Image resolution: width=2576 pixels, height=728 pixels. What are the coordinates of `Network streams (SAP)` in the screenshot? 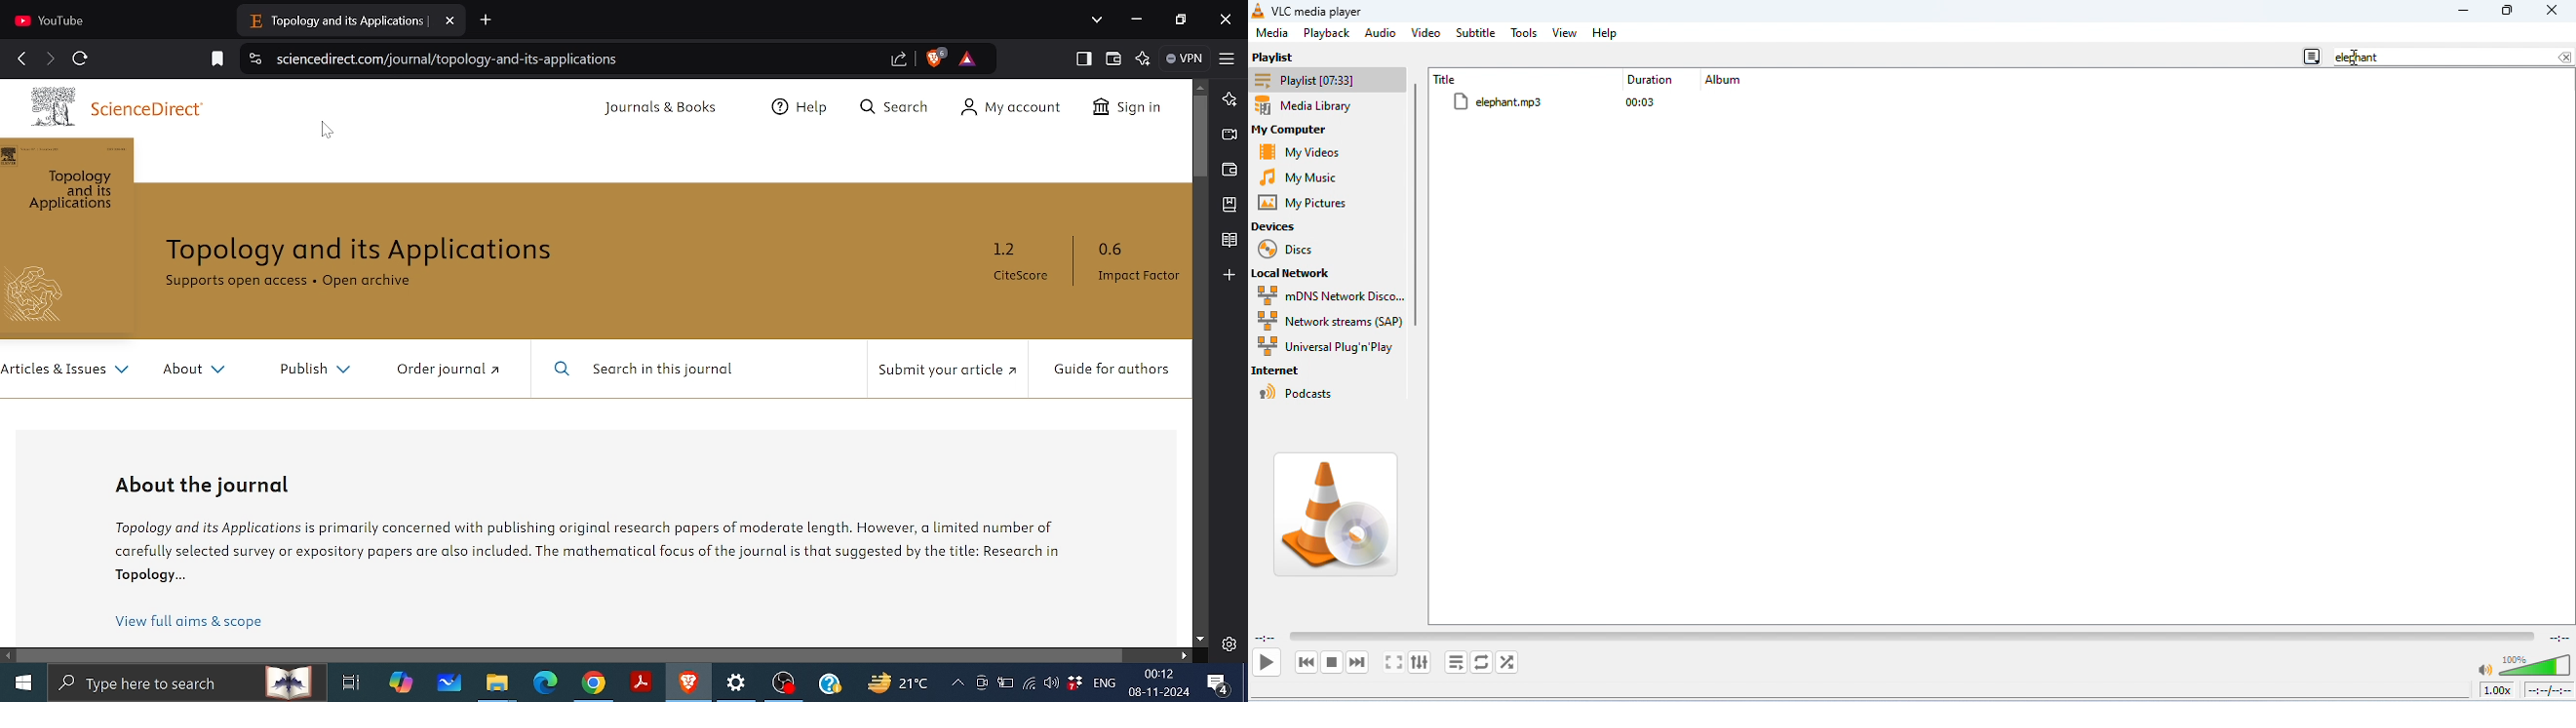 It's located at (1329, 321).